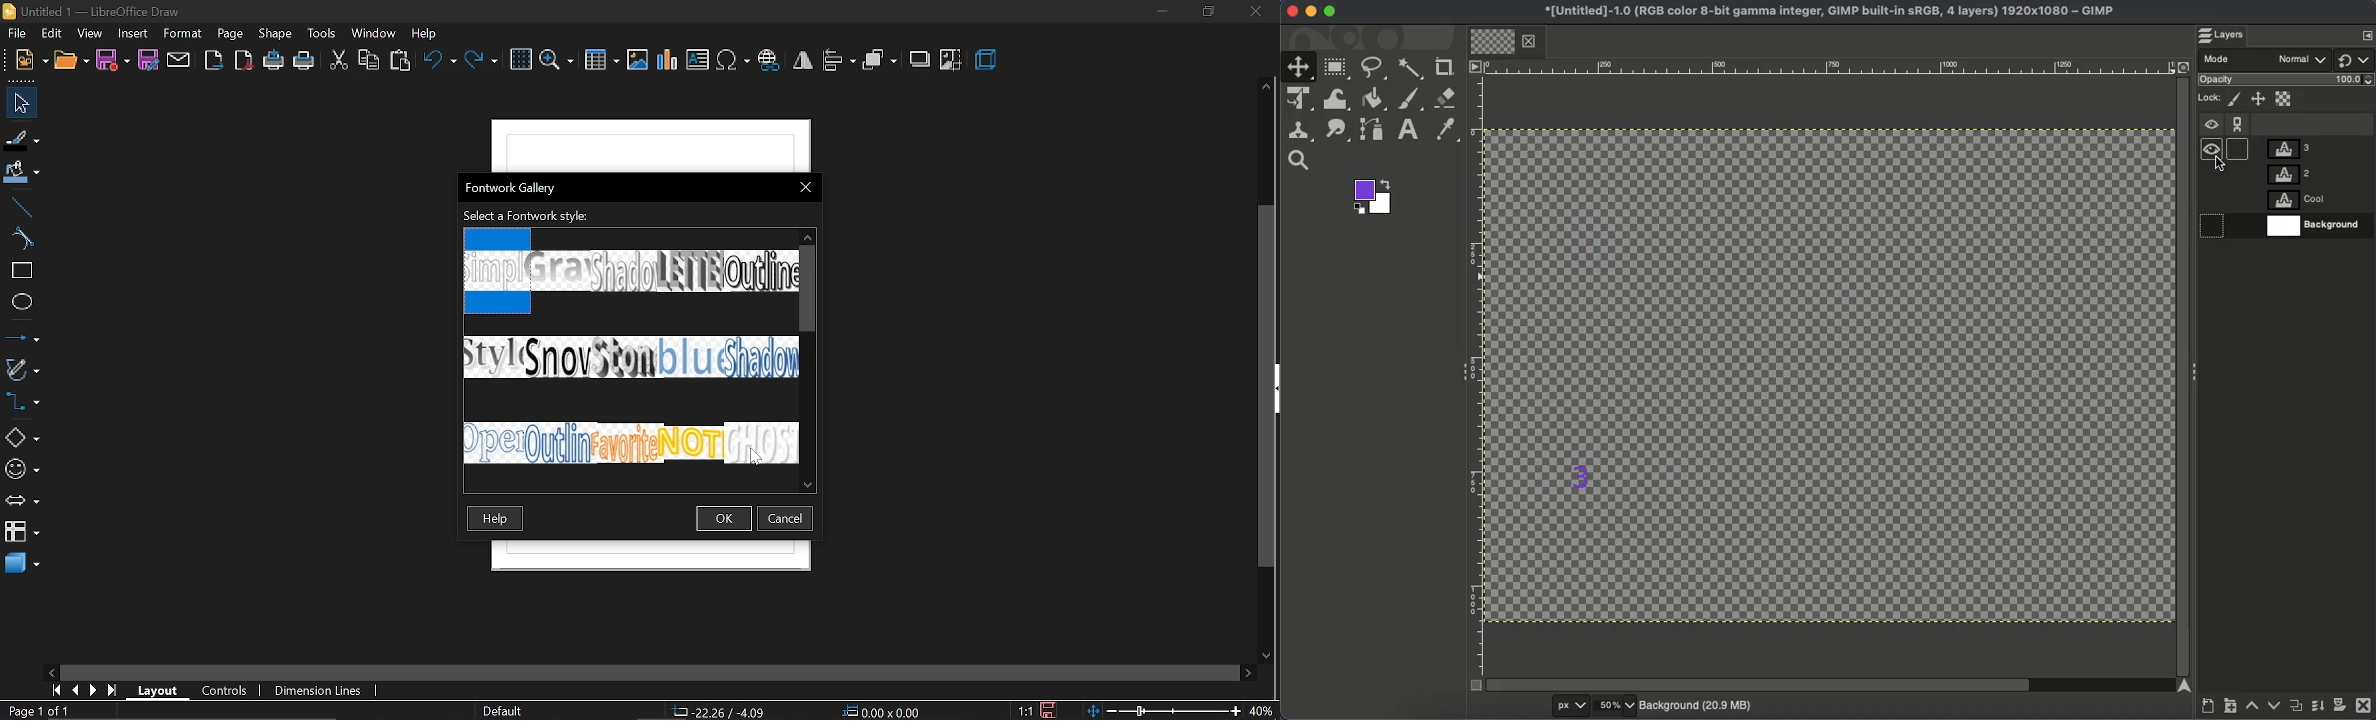 The image size is (2380, 728). Describe the element at coordinates (244, 61) in the screenshot. I see `export as pdf` at that location.